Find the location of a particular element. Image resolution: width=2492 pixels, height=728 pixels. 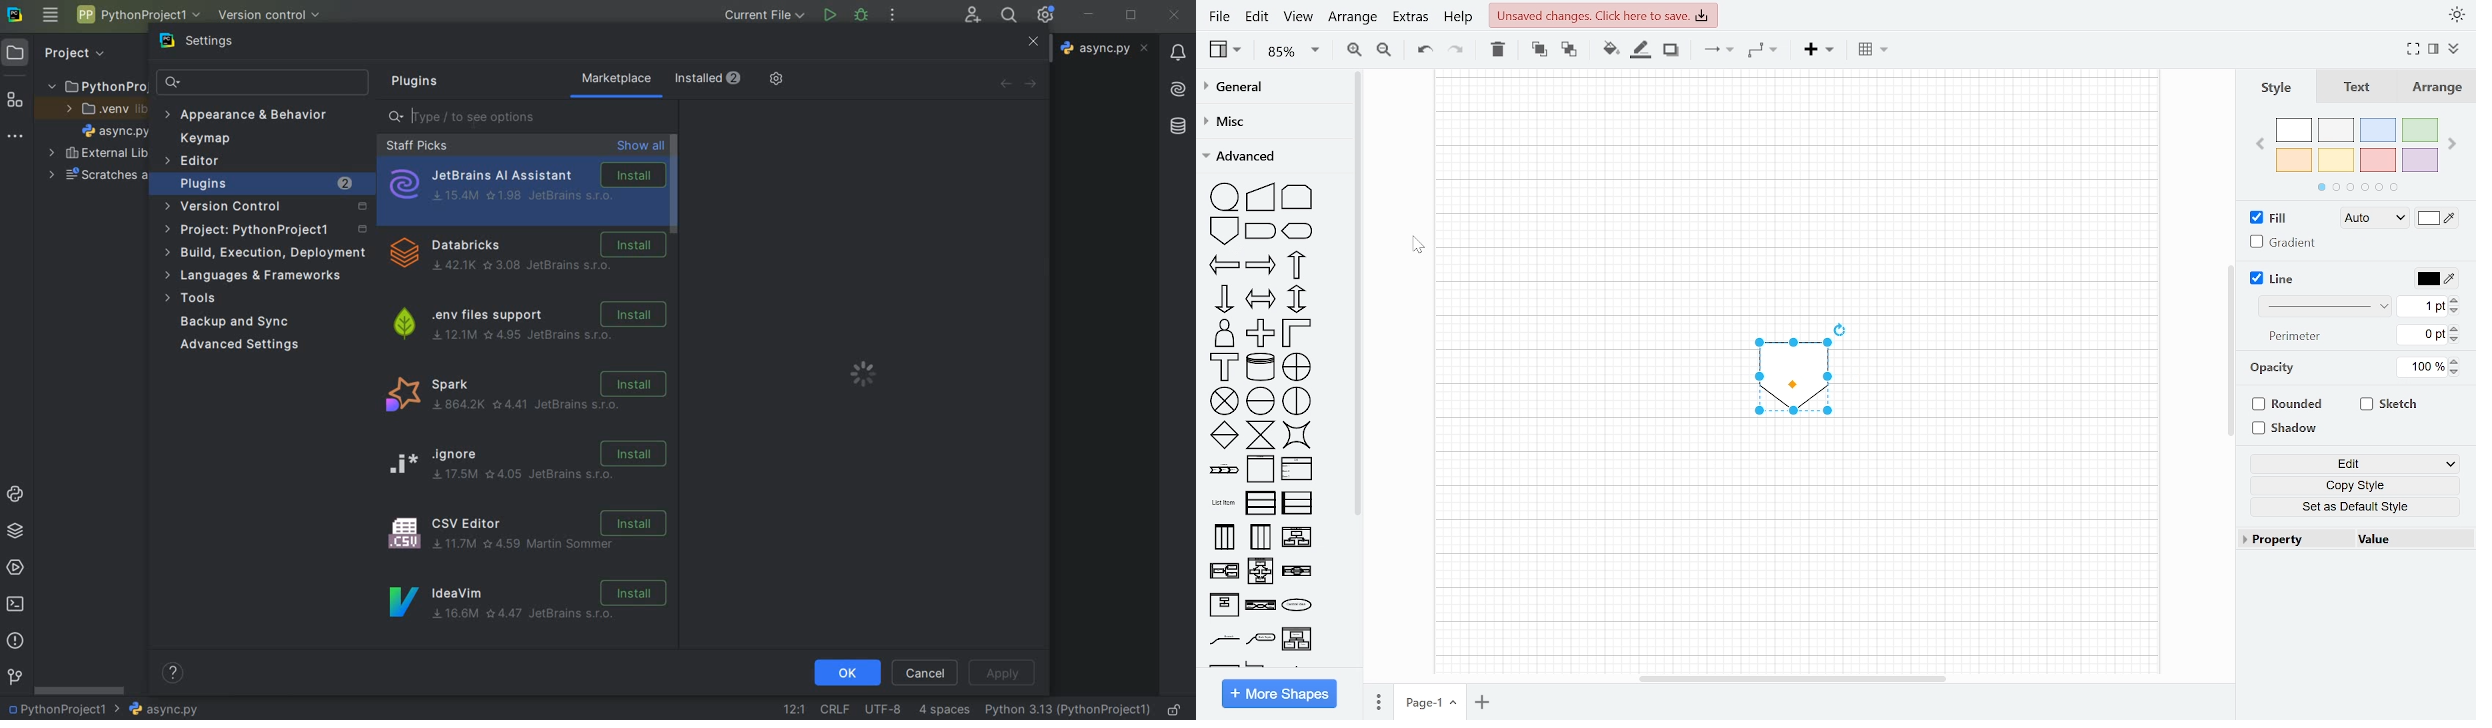

Pervious is located at coordinates (2262, 145).